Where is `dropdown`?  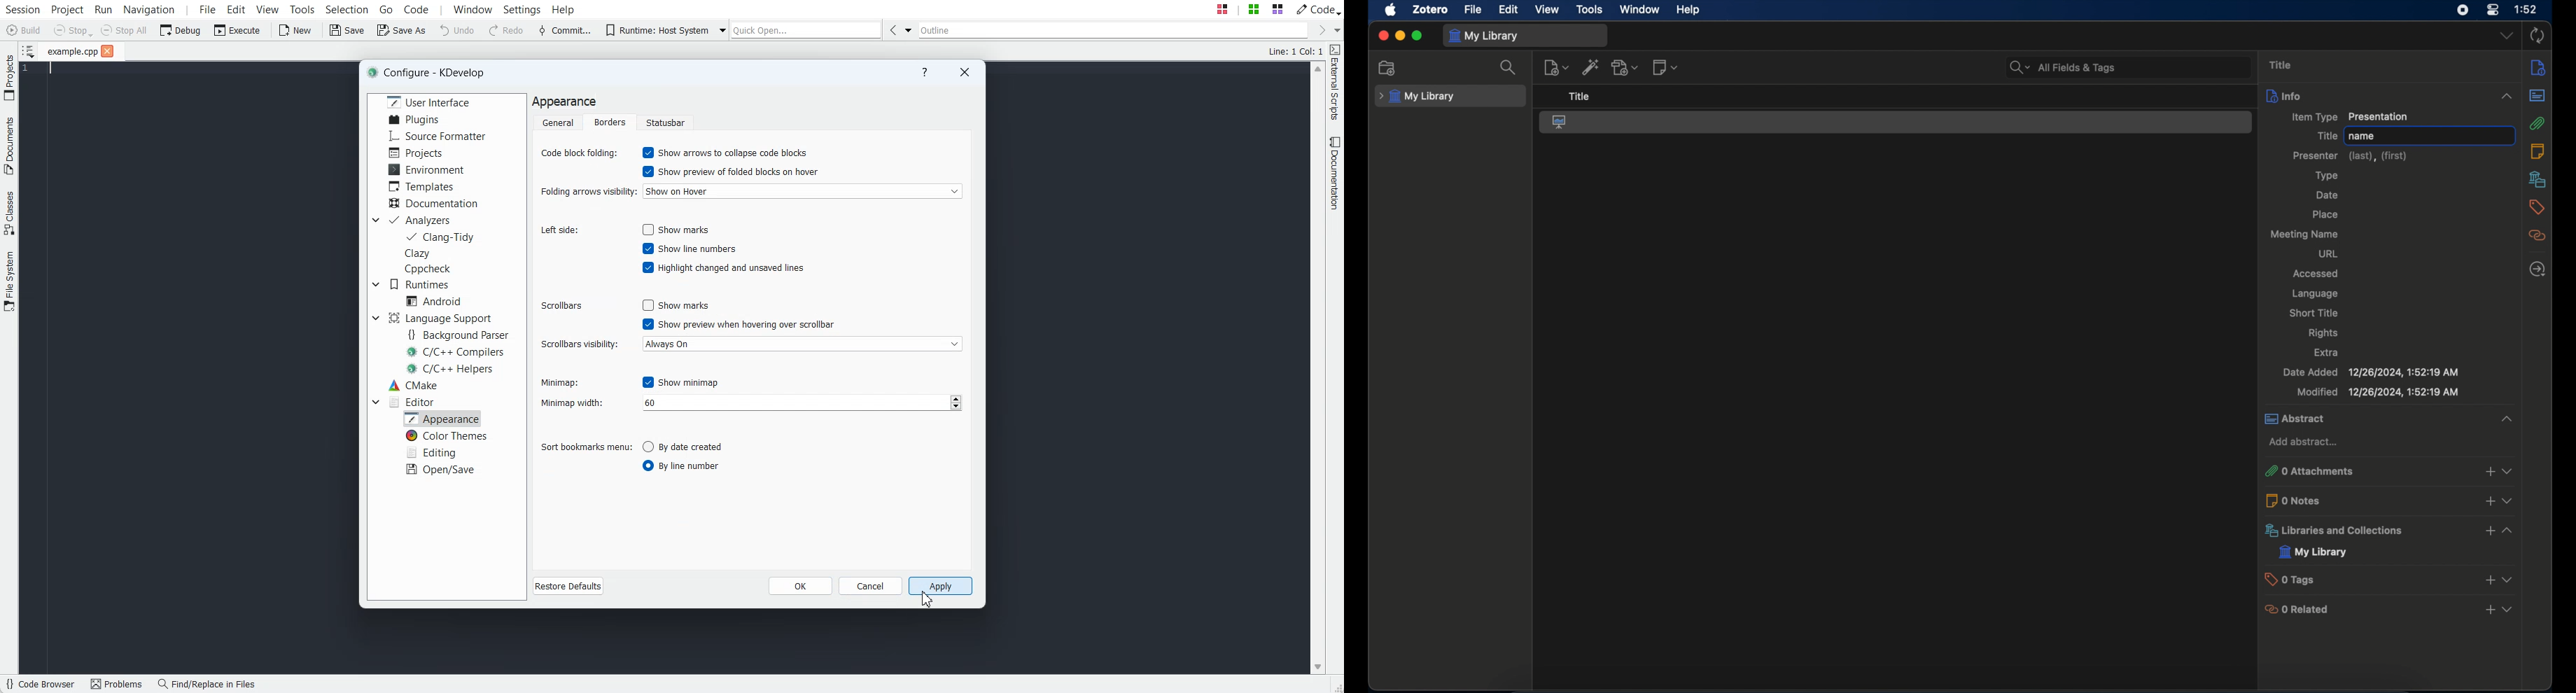
dropdown is located at coordinates (2507, 37).